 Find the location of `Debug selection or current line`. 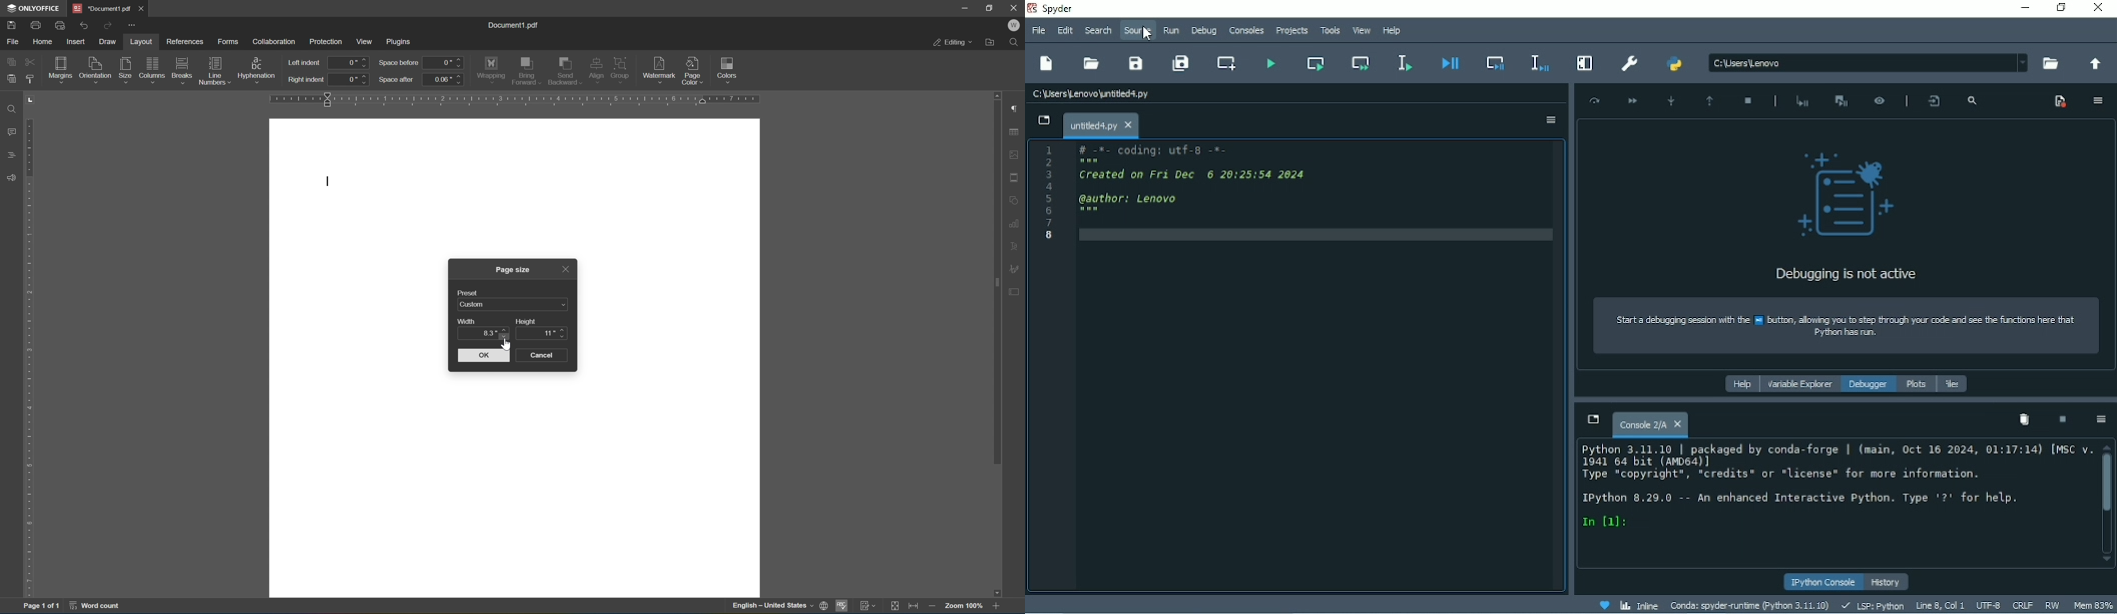

Debug selection or current line is located at coordinates (1541, 62).